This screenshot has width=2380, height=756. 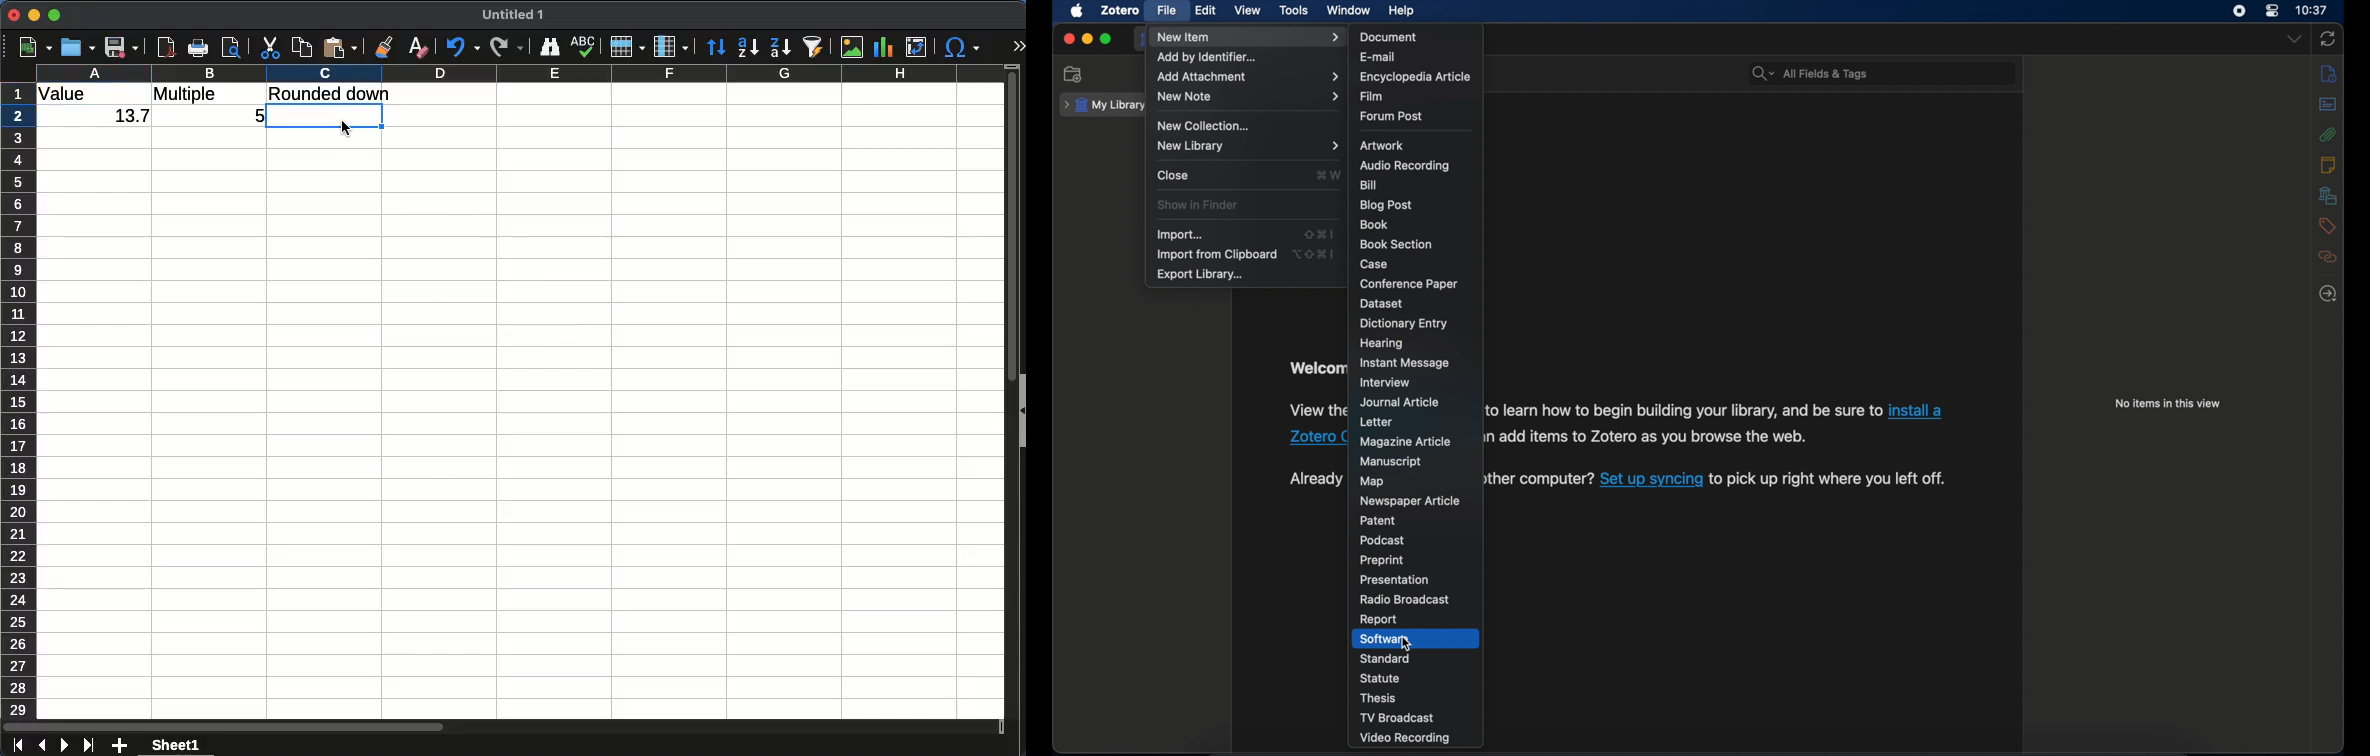 What do you see at coordinates (64, 745) in the screenshot?
I see `next sheet` at bounding box center [64, 745].